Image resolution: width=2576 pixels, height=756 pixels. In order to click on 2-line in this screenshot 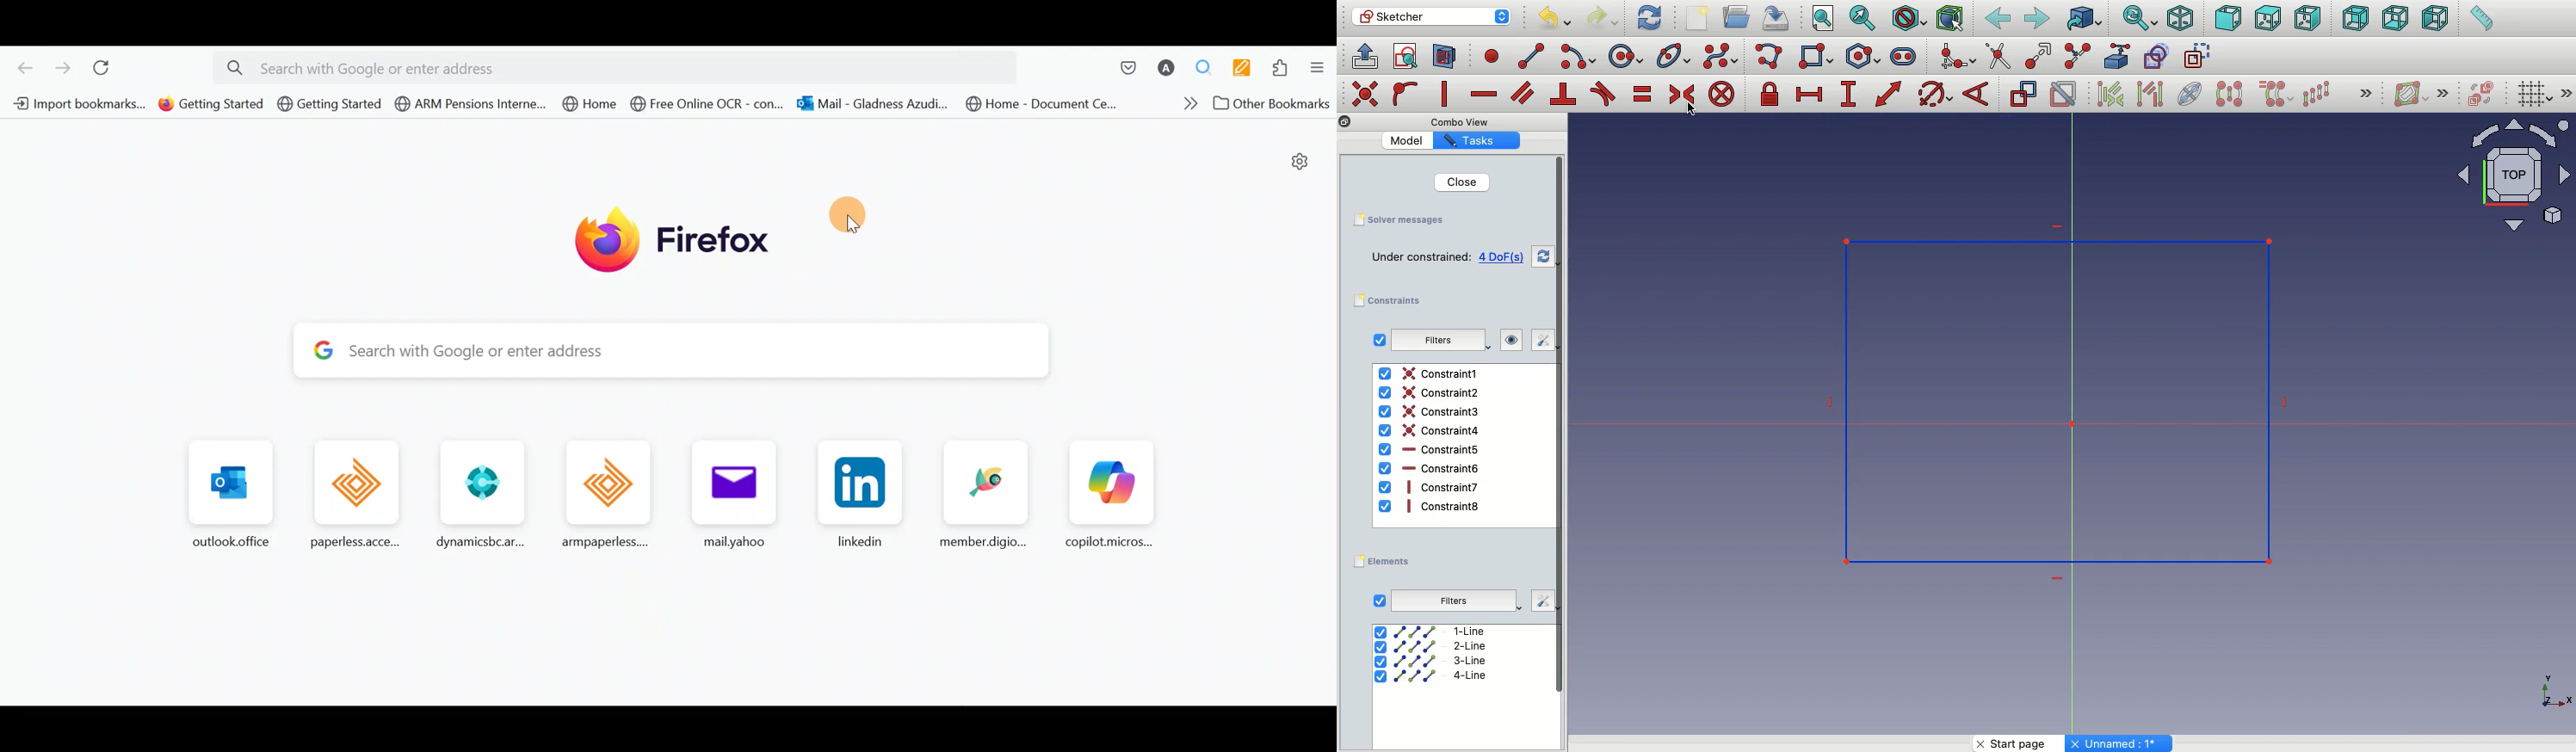, I will do `click(1434, 647)`.